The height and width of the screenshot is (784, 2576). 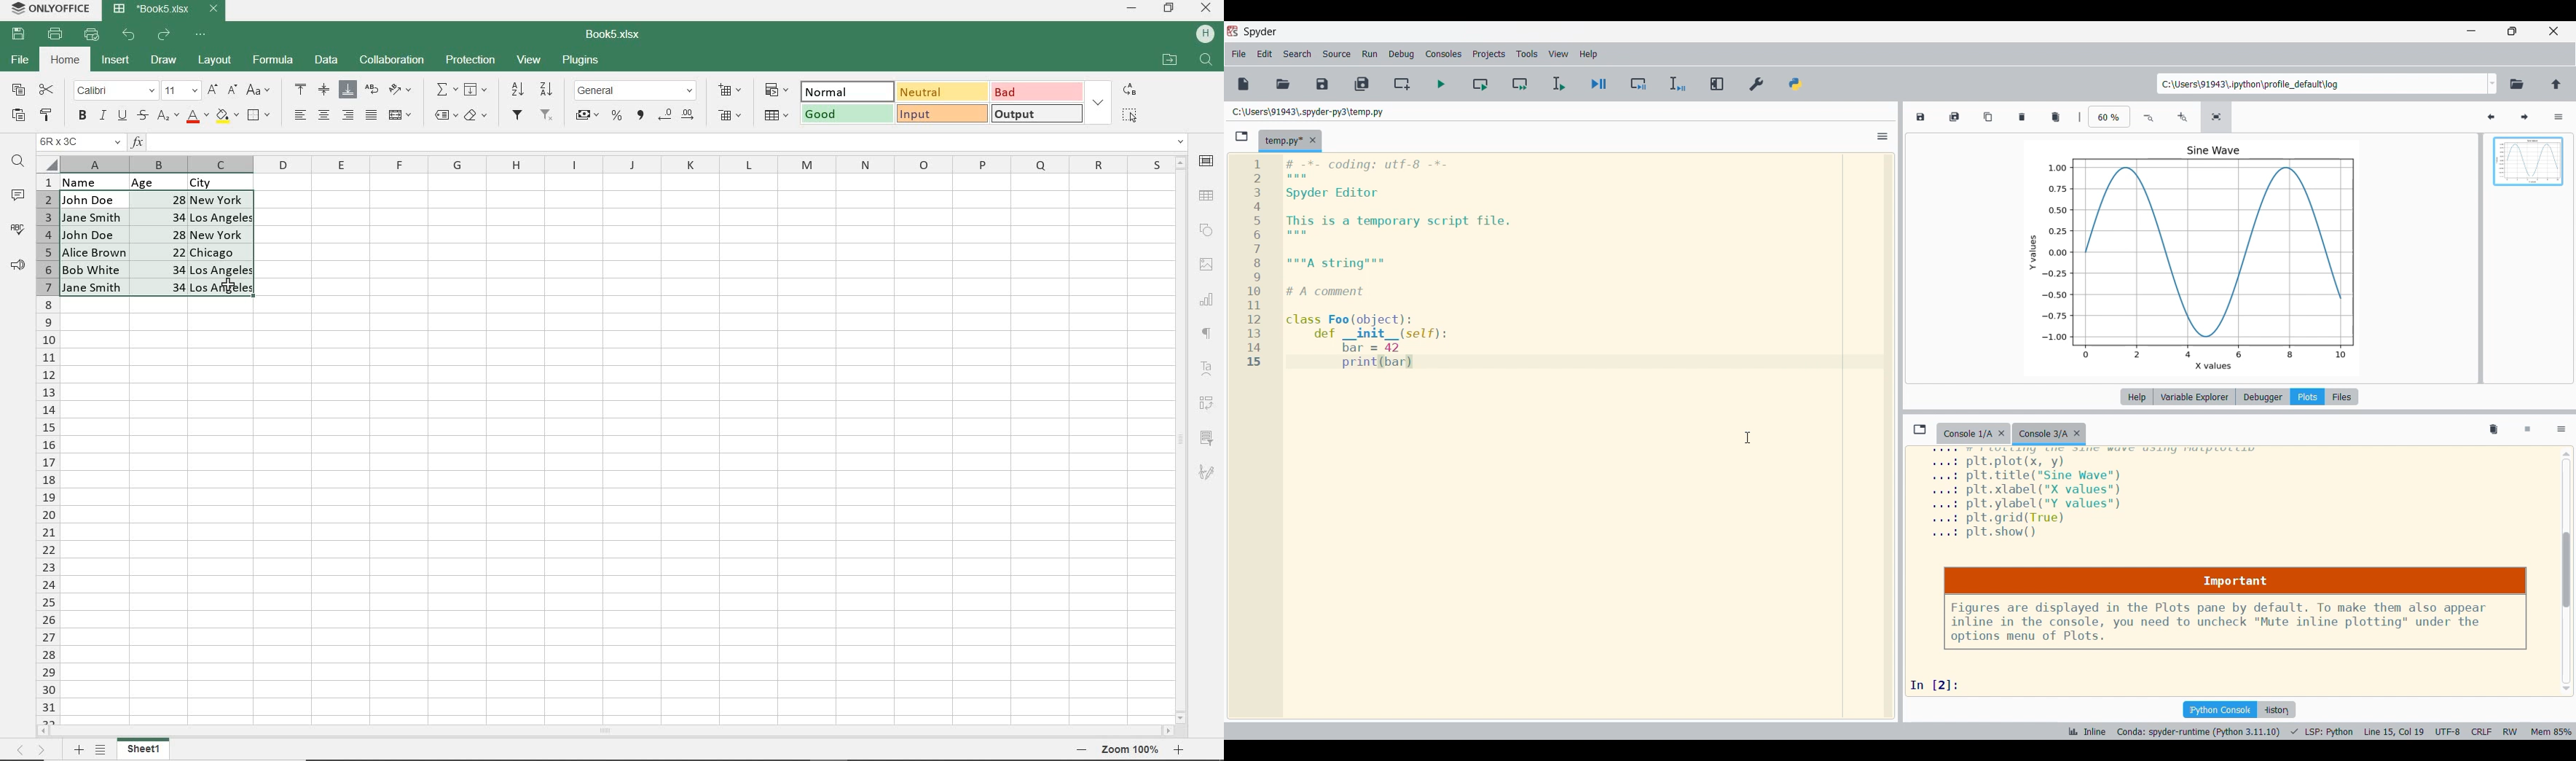 I want to click on Debug file, so click(x=1599, y=84).